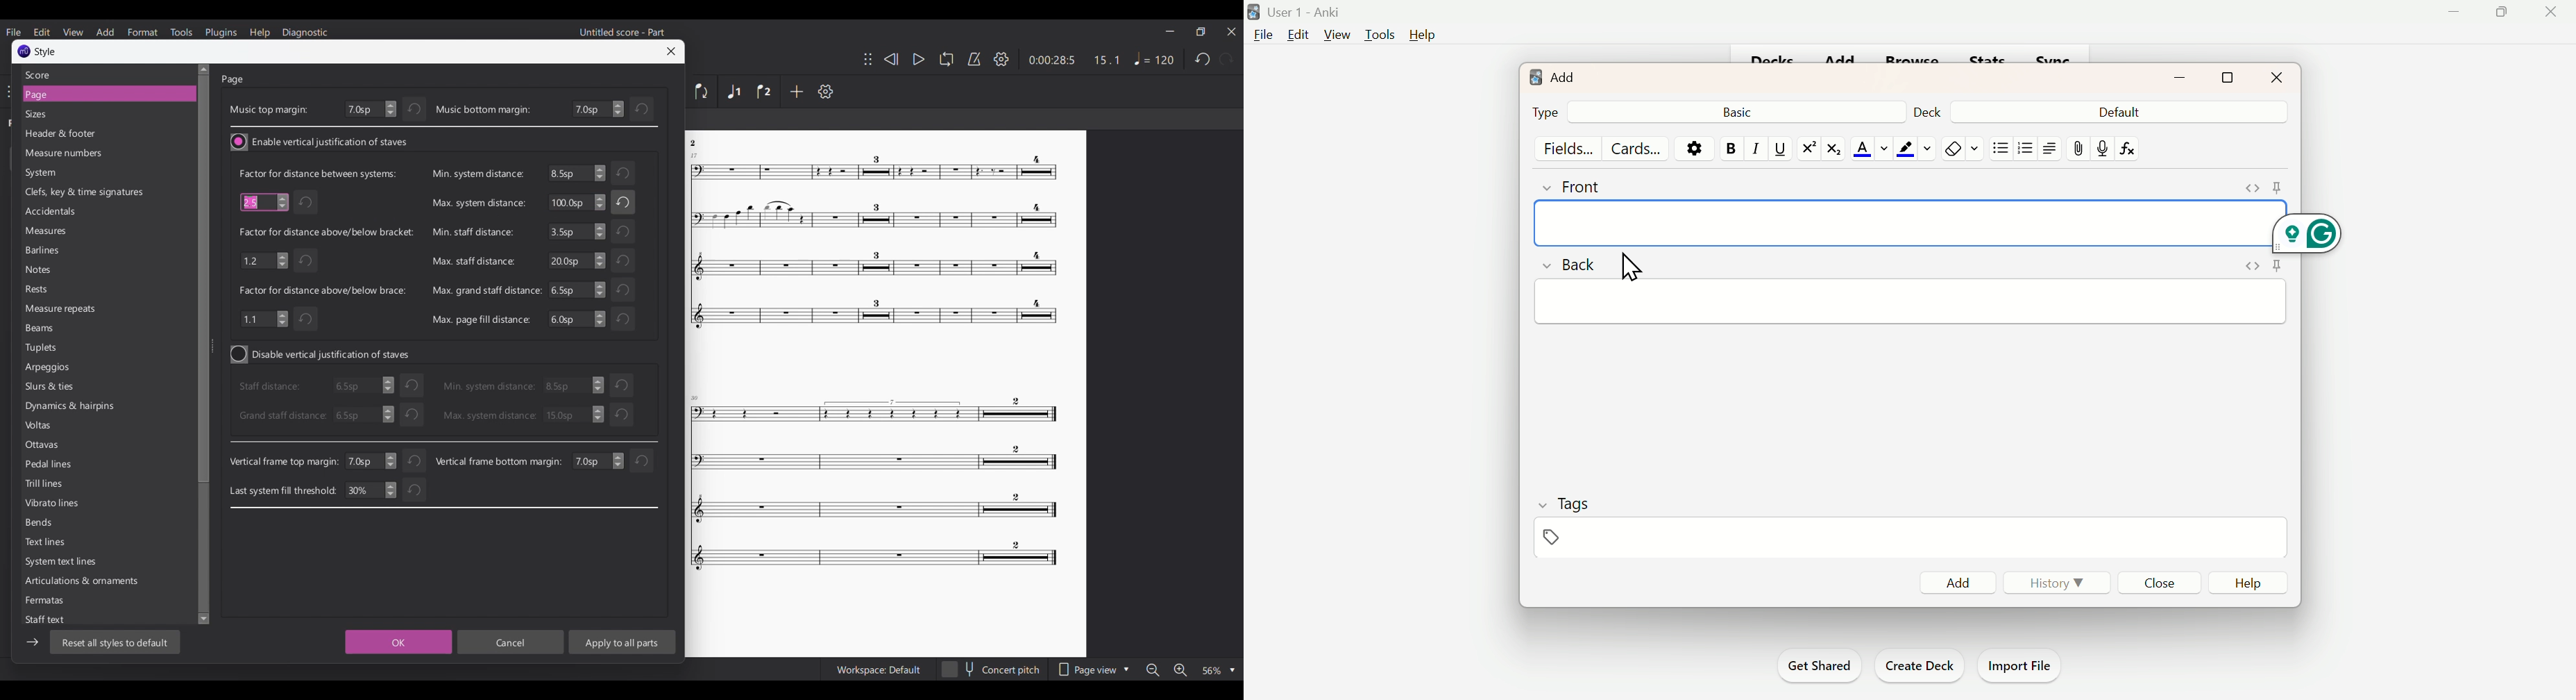 Image resolution: width=2576 pixels, height=700 pixels. What do you see at coordinates (991, 671) in the screenshot?
I see `concert pitch` at bounding box center [991, 671].